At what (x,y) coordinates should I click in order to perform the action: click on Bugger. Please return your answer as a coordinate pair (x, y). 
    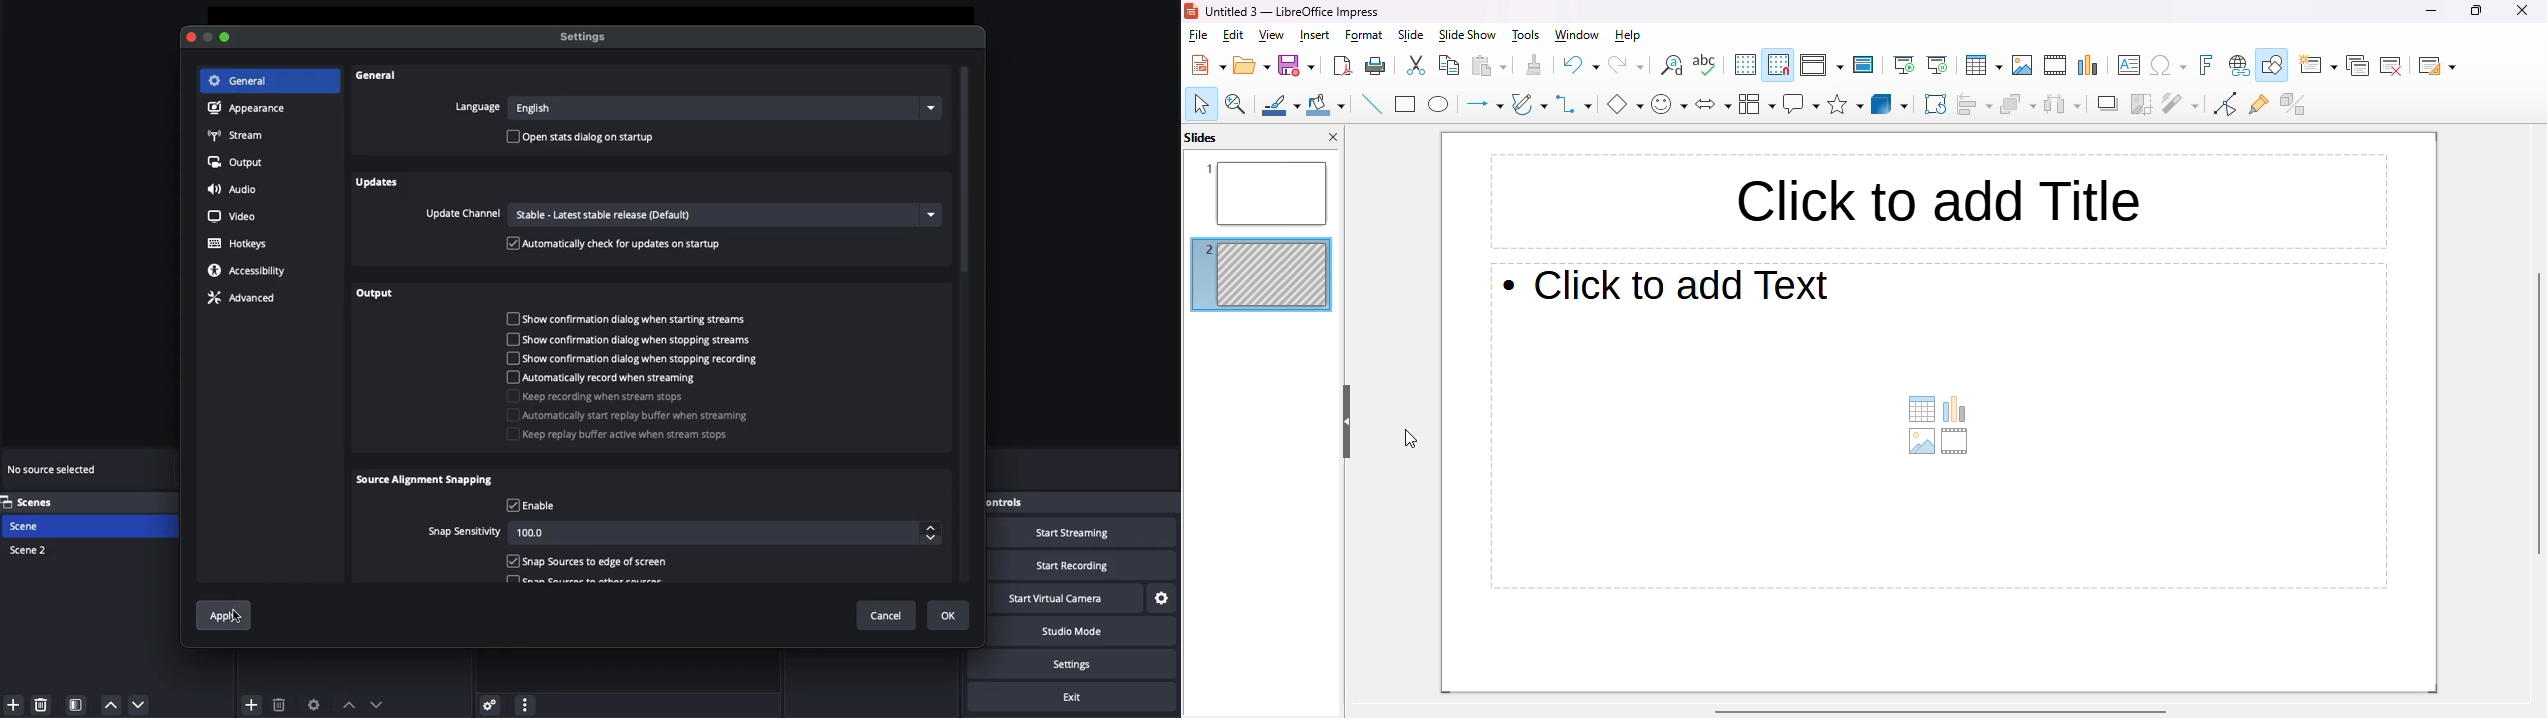
    Looking at the image, I should click on (637, 426).